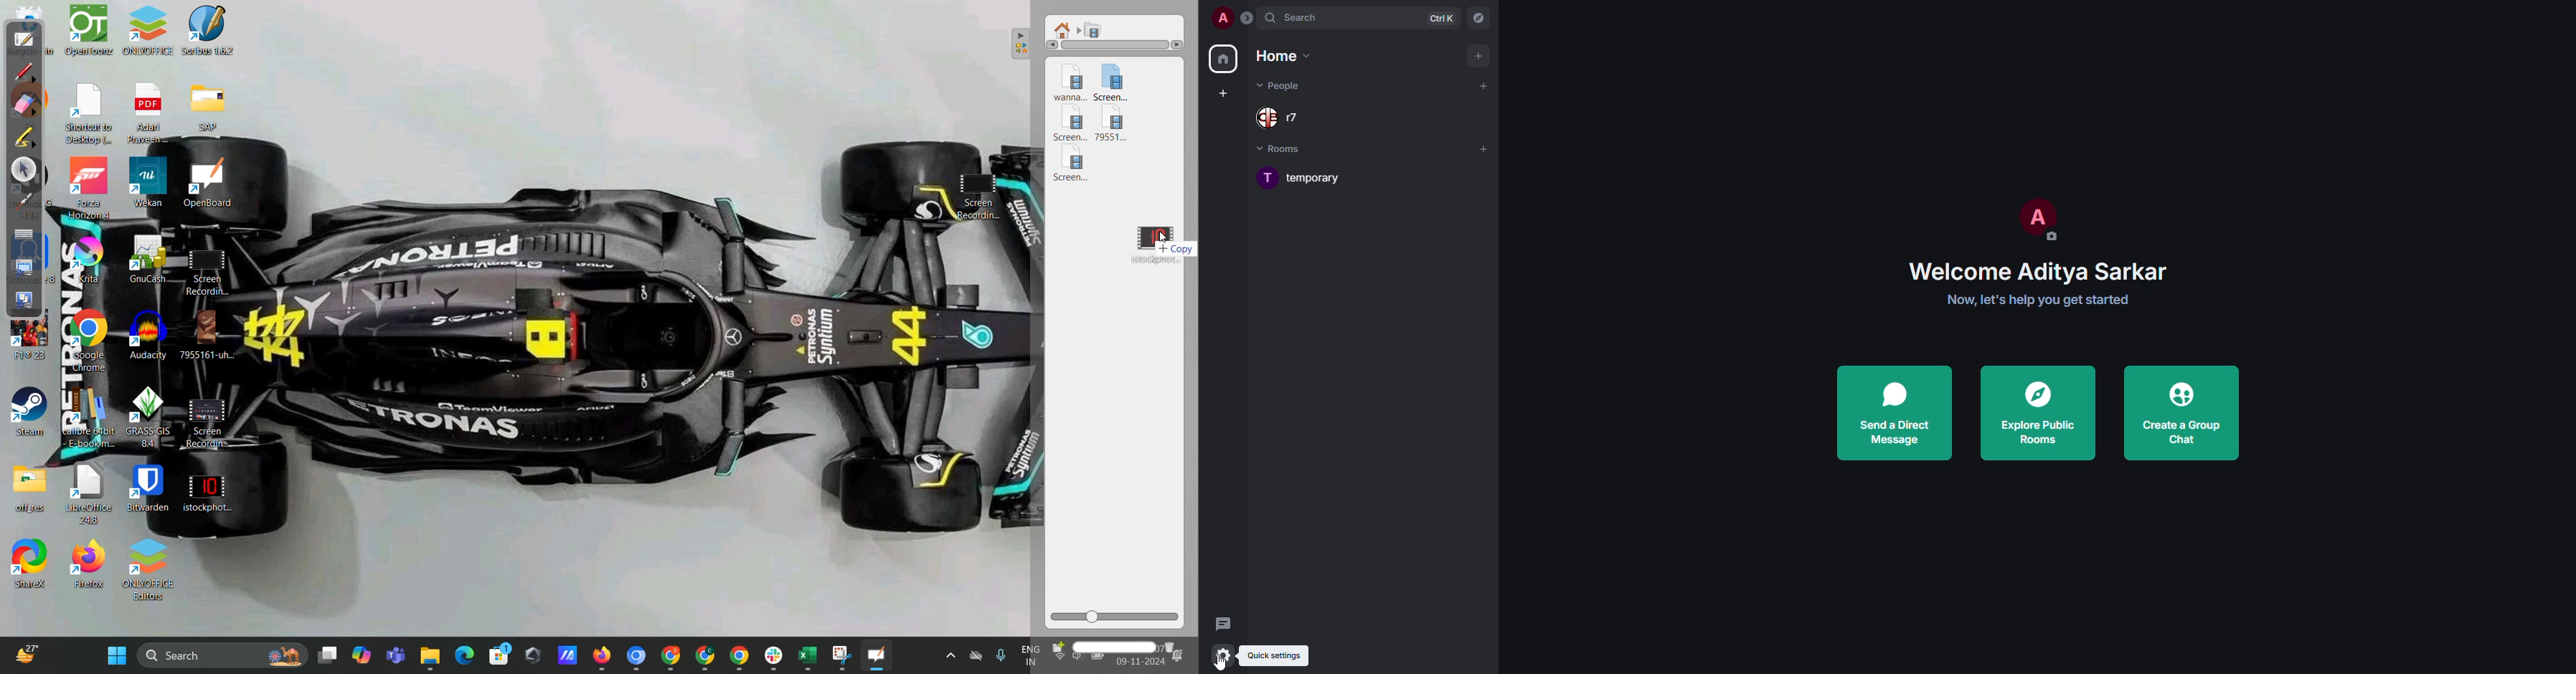  Describe the element at coordinates (674, 655) in the screenshot. I see `Minimized google chrome` at that location.